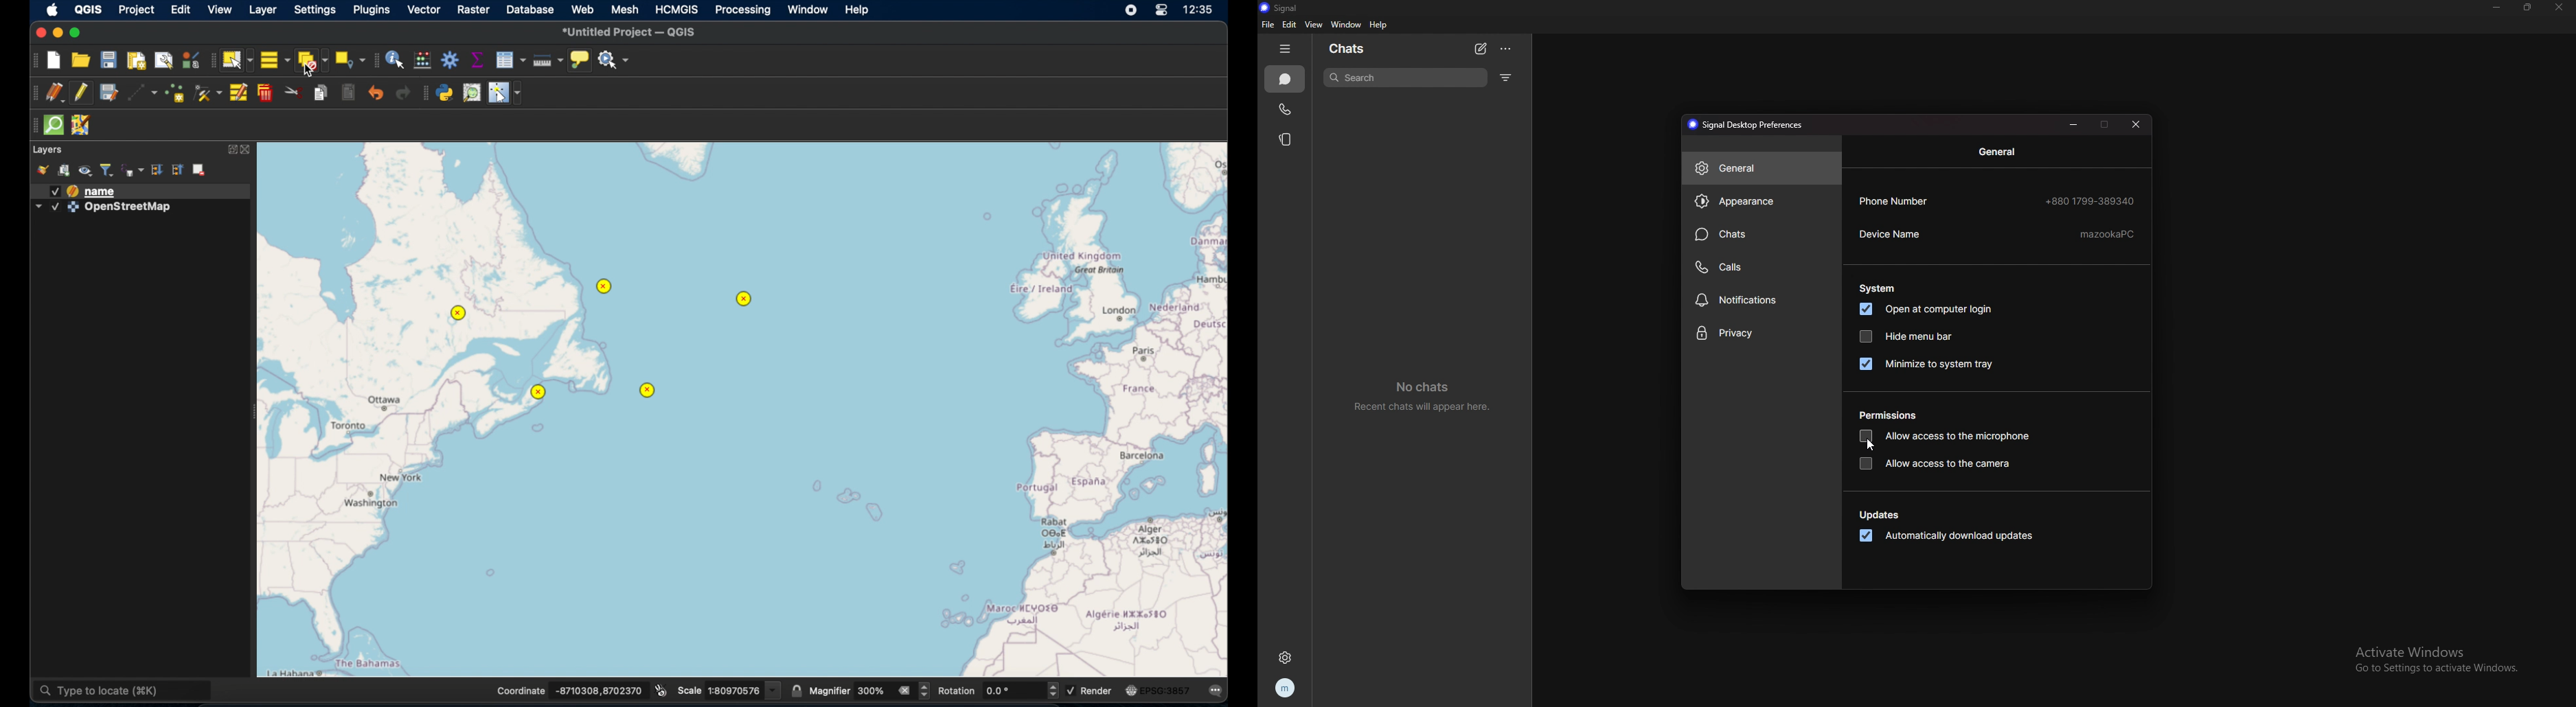 The height and width of the screenshot is (728, 2576). What do you see at coordinates (2000, 202) in the screenshot?
I see `phone number` at bounding box center [2000, 202].